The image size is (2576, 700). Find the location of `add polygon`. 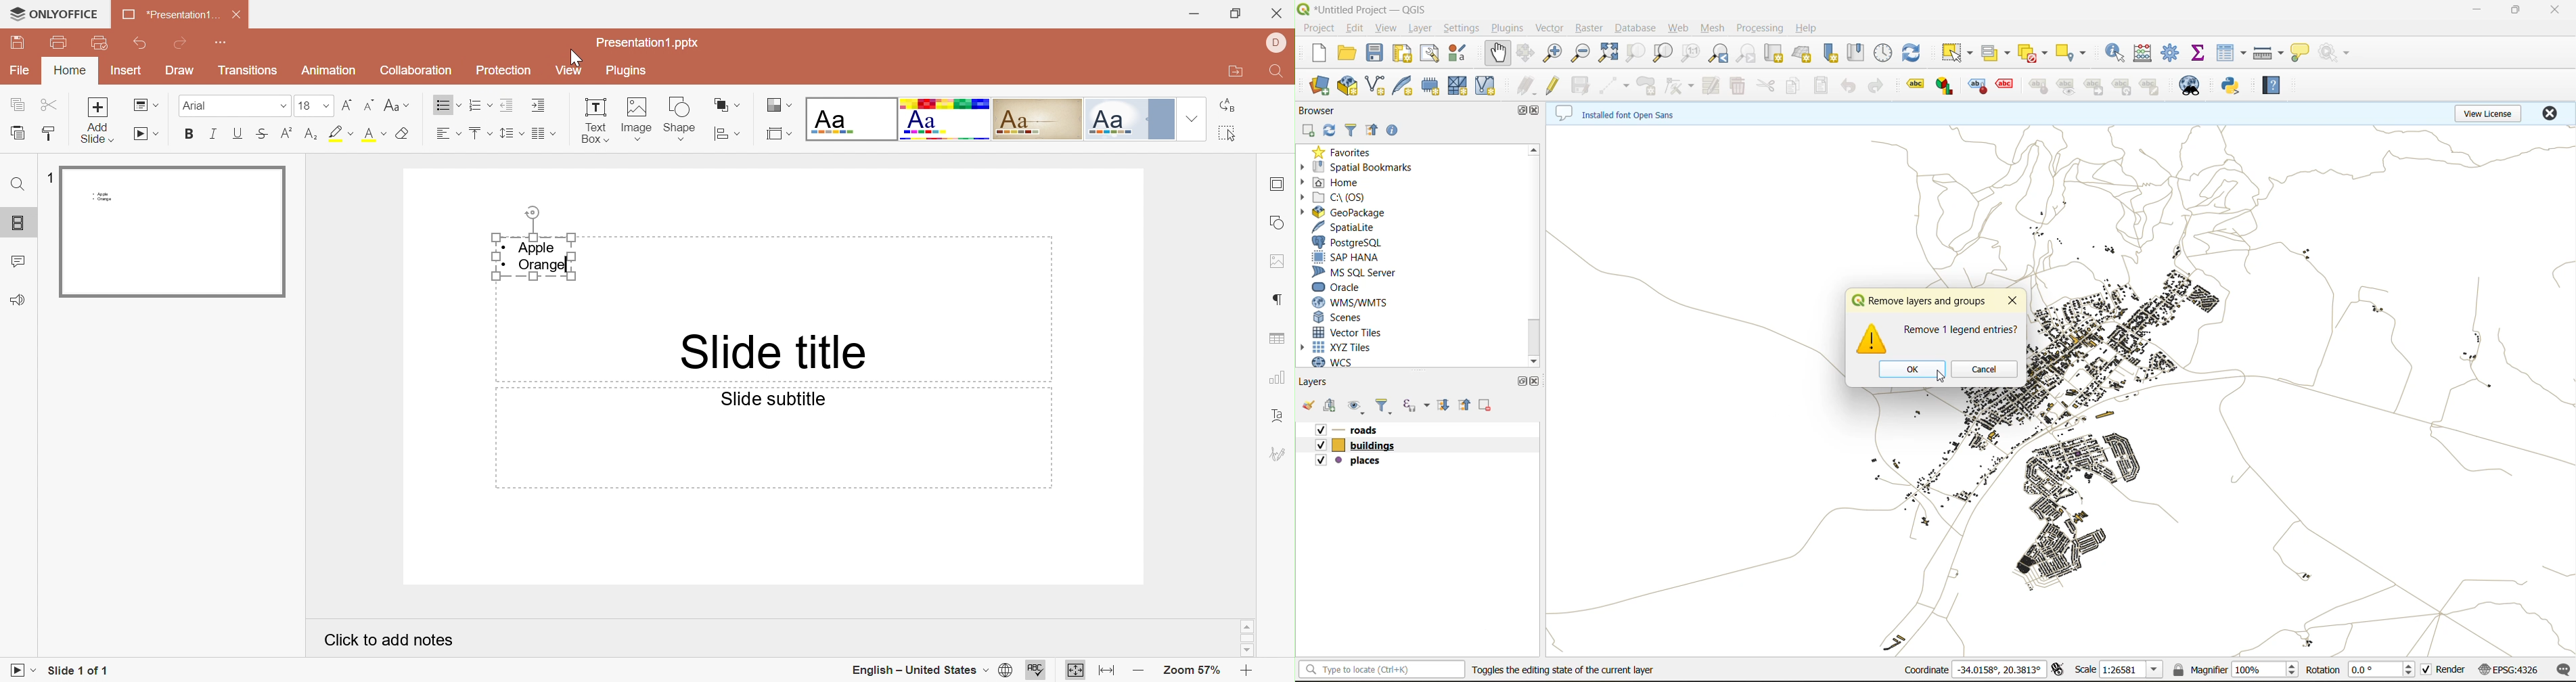

add polygon is located at coordinates (1649, 85).